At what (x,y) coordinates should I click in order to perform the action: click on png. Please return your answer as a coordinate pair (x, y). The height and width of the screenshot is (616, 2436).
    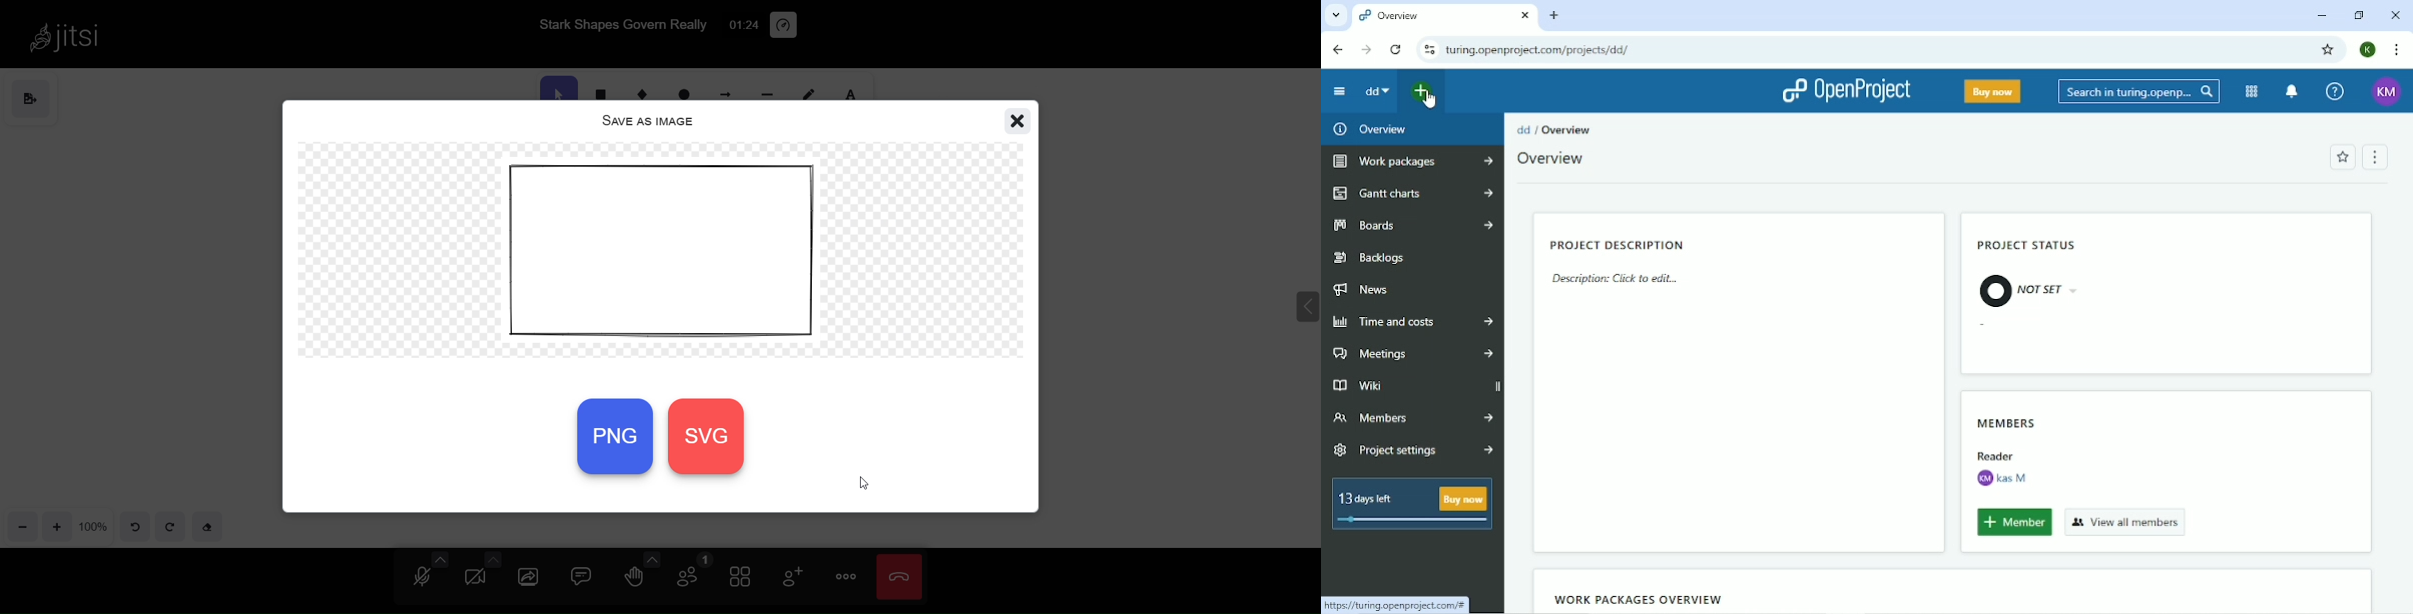
    Looking at the image, I should click on (614, 434).